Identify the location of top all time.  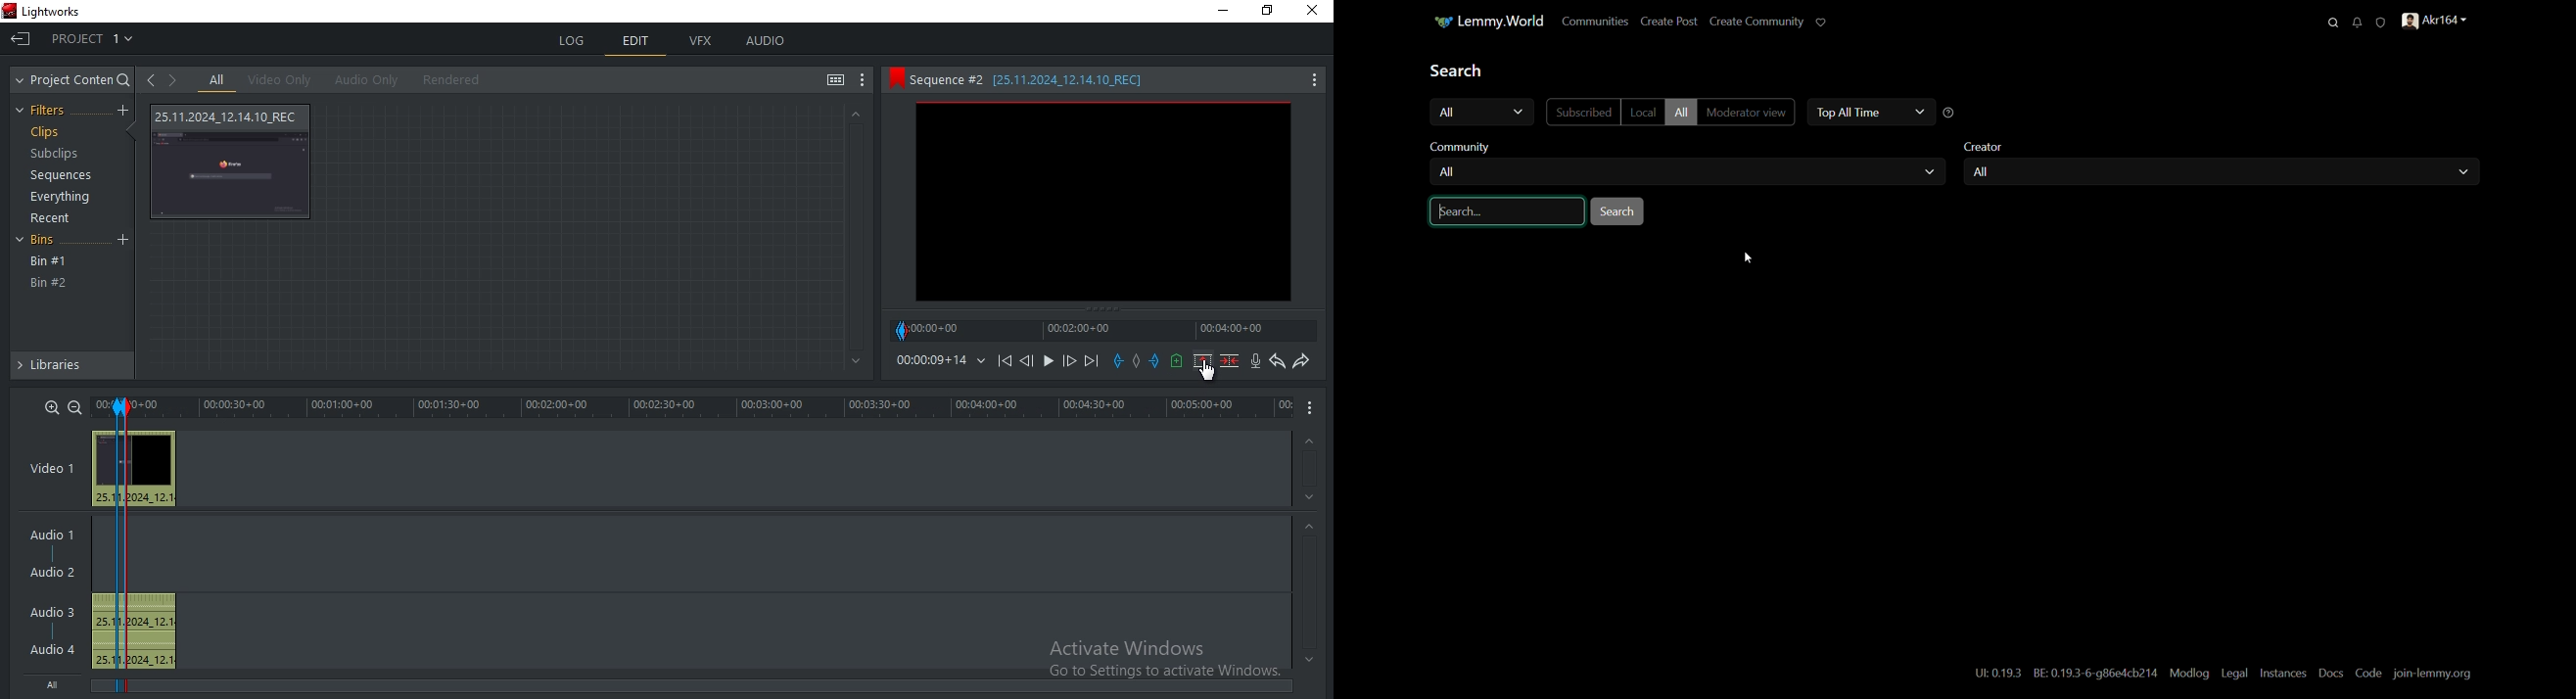
(1846, 111).